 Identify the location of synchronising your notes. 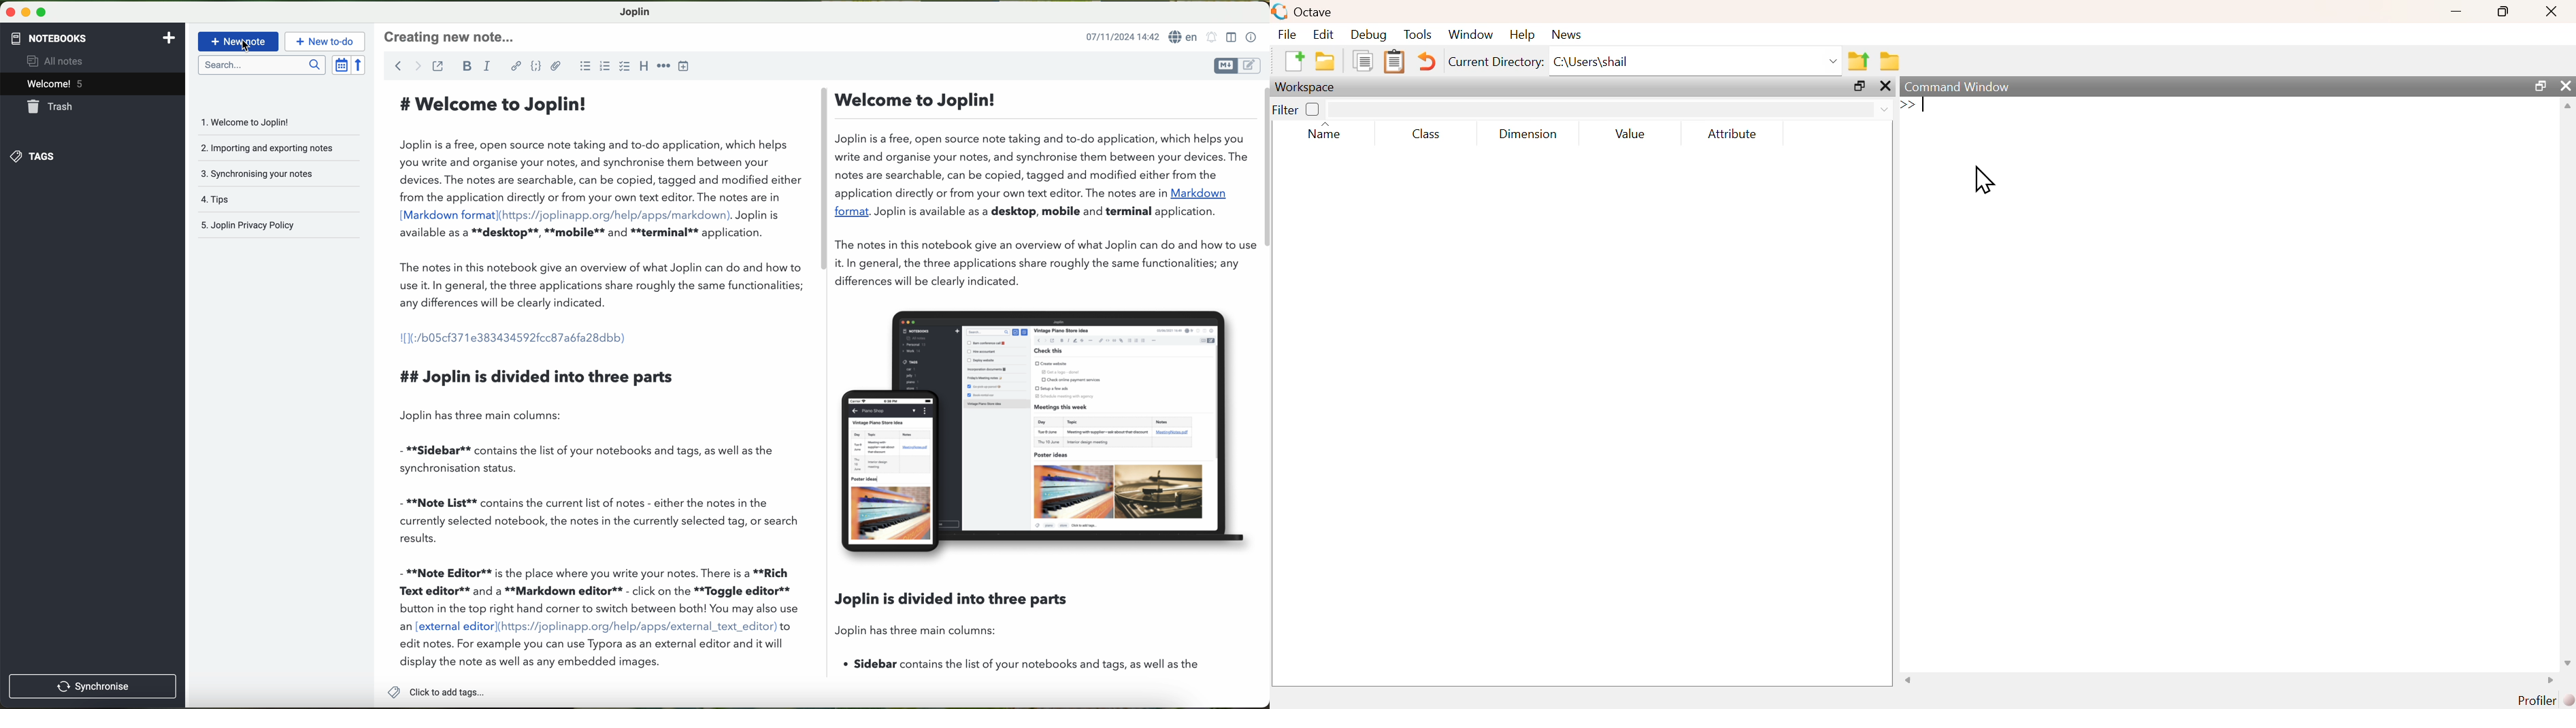
(278, 173).